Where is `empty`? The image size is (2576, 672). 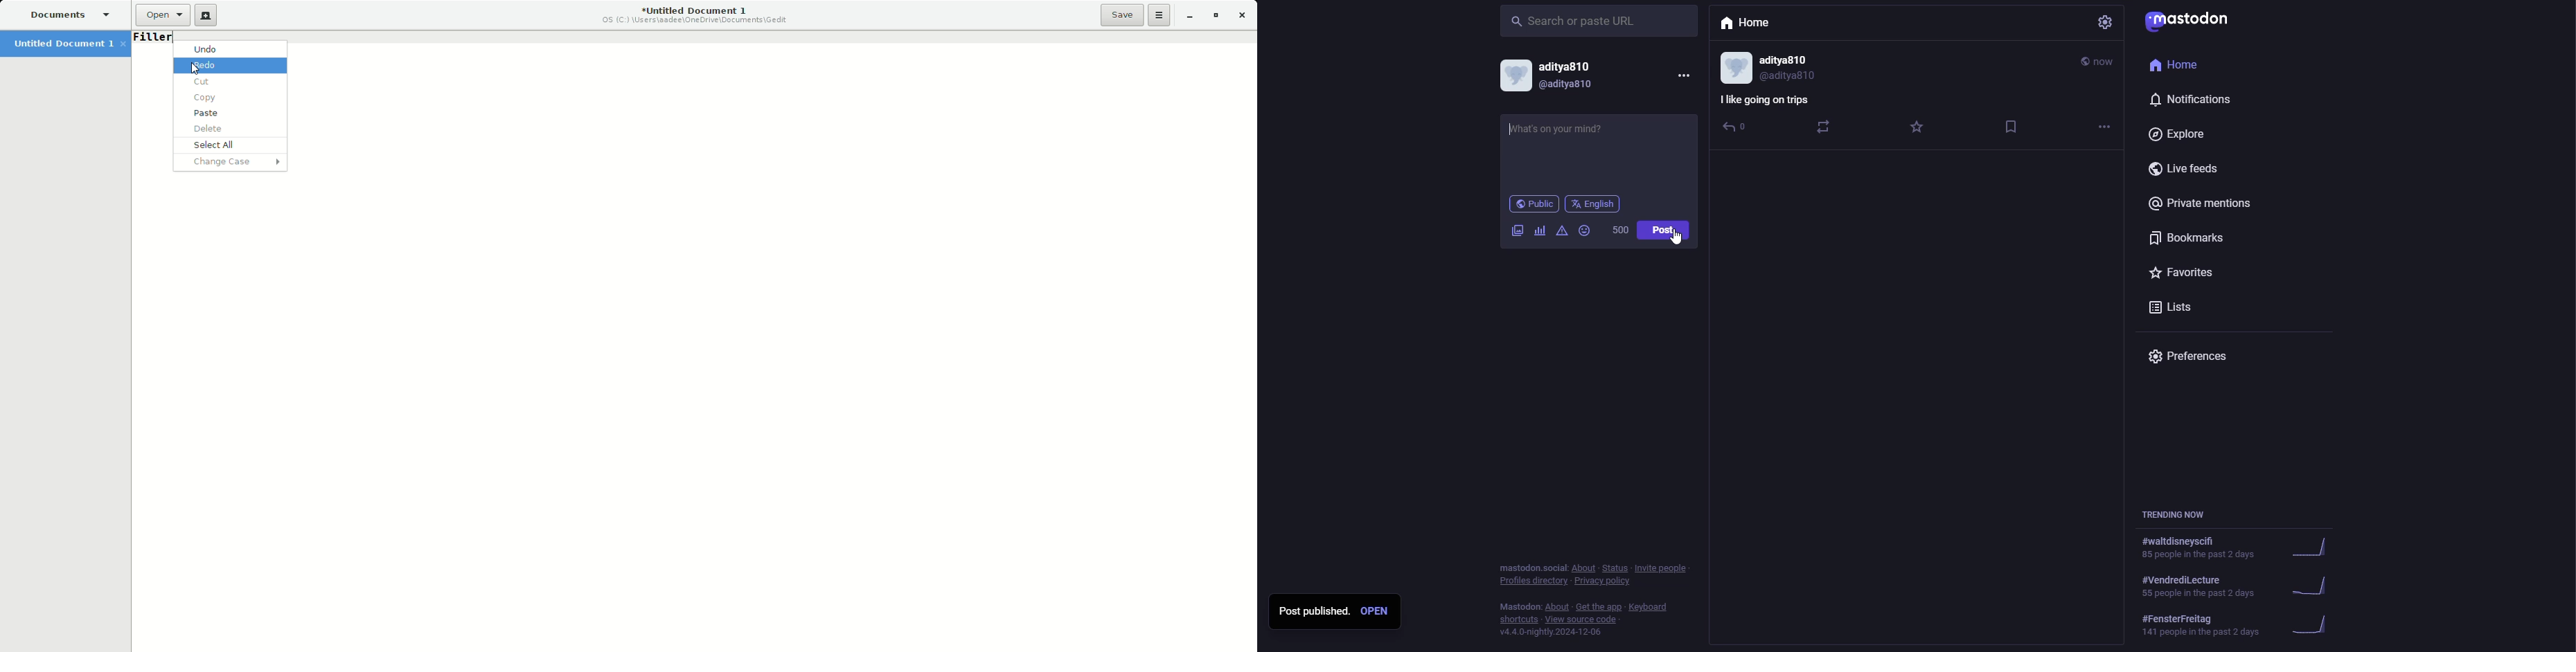 empty is located at coordinates (1918, 340).